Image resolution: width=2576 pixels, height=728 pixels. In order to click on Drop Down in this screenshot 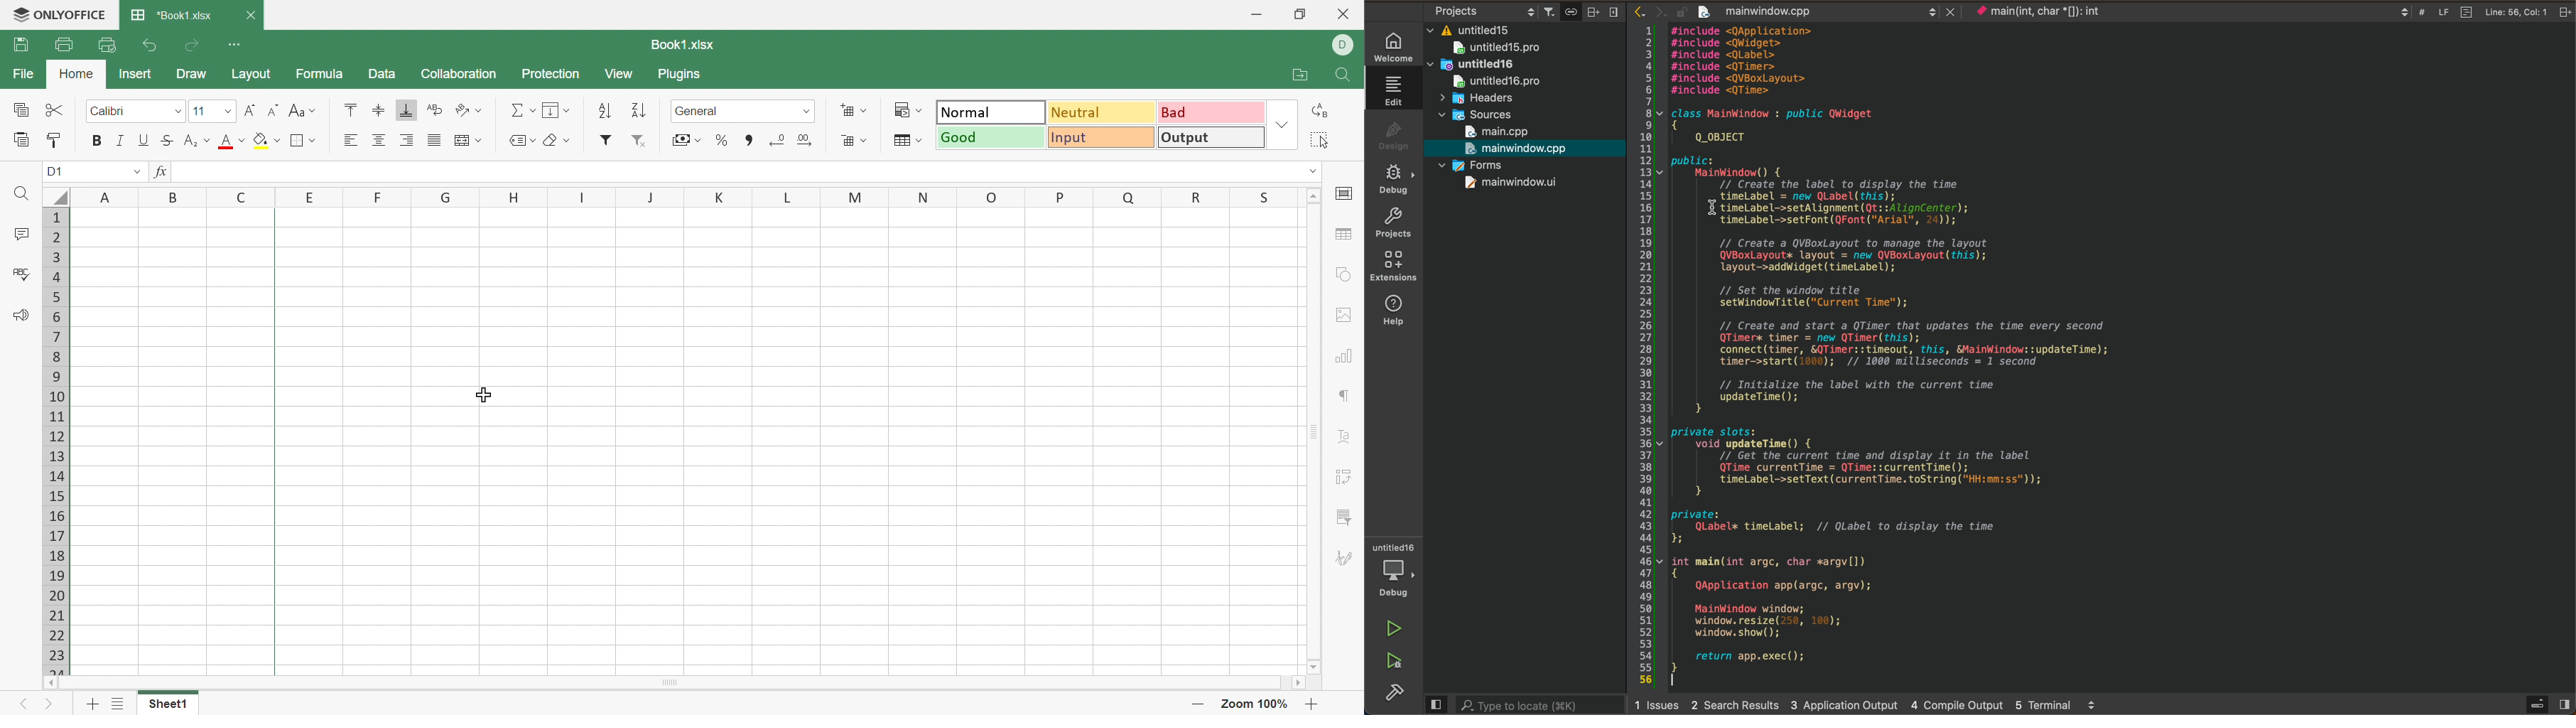, I will do `click(808, 111)`.